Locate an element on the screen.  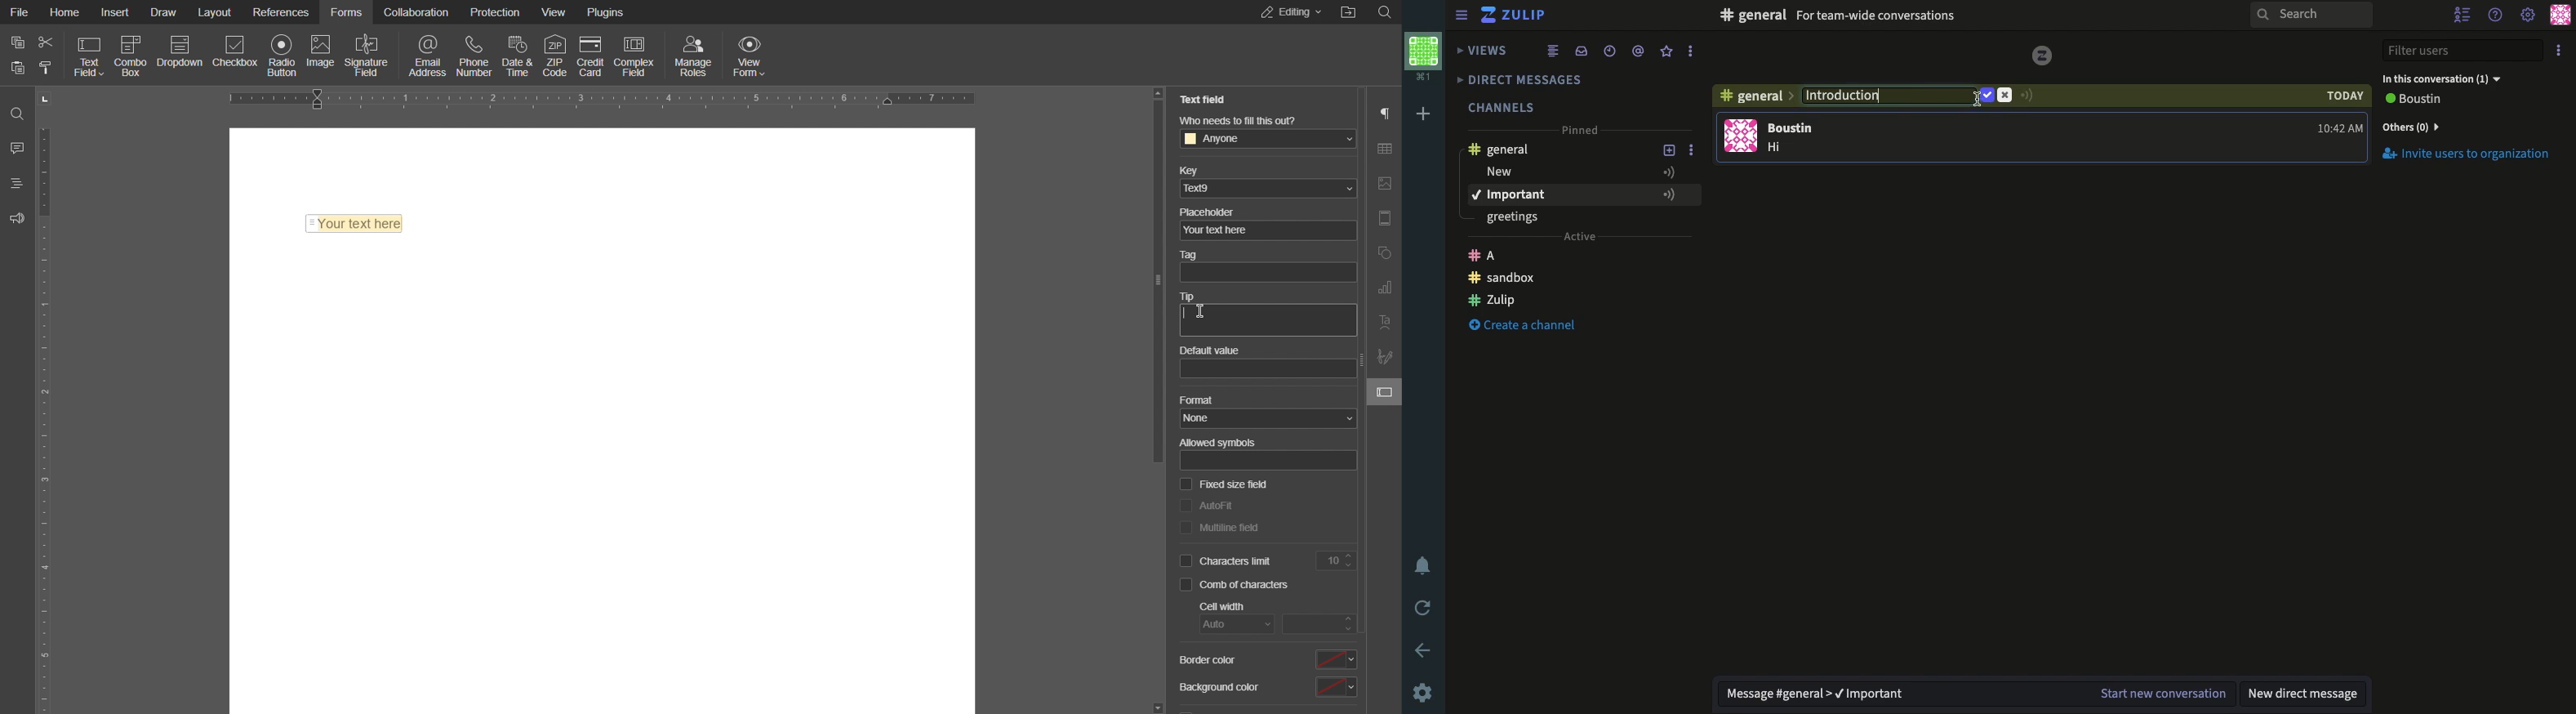
Invites users to organization is located at coordinates (2468, 126).